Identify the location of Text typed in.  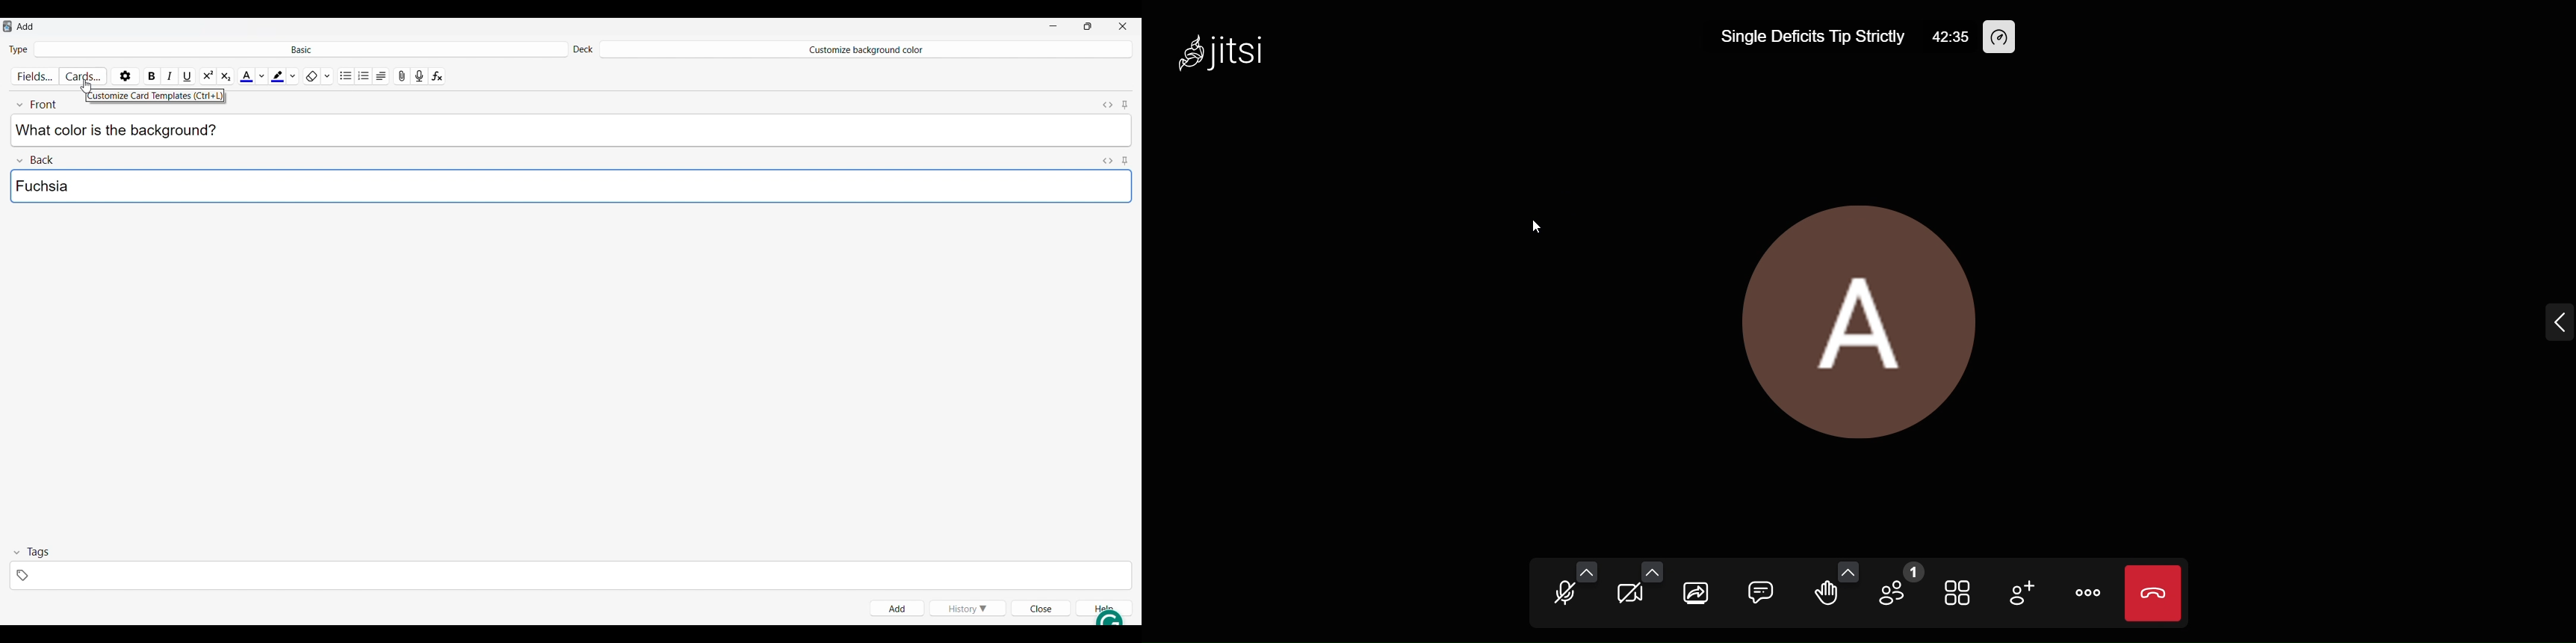
(121, 130).